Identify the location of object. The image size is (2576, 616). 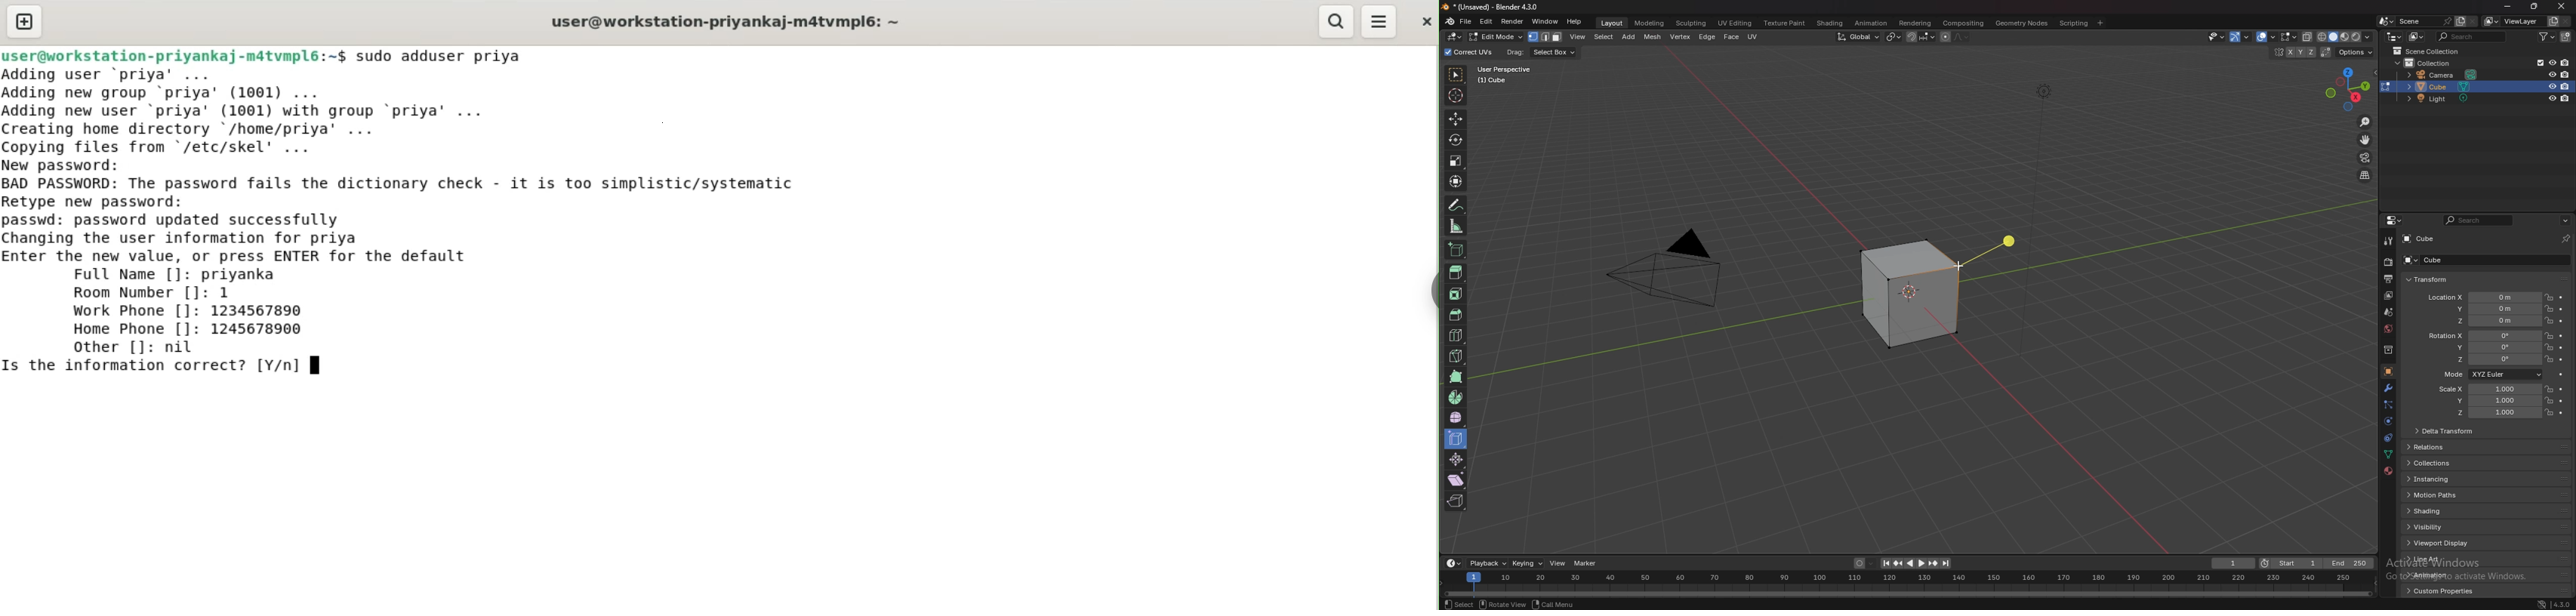
(2388, 371).